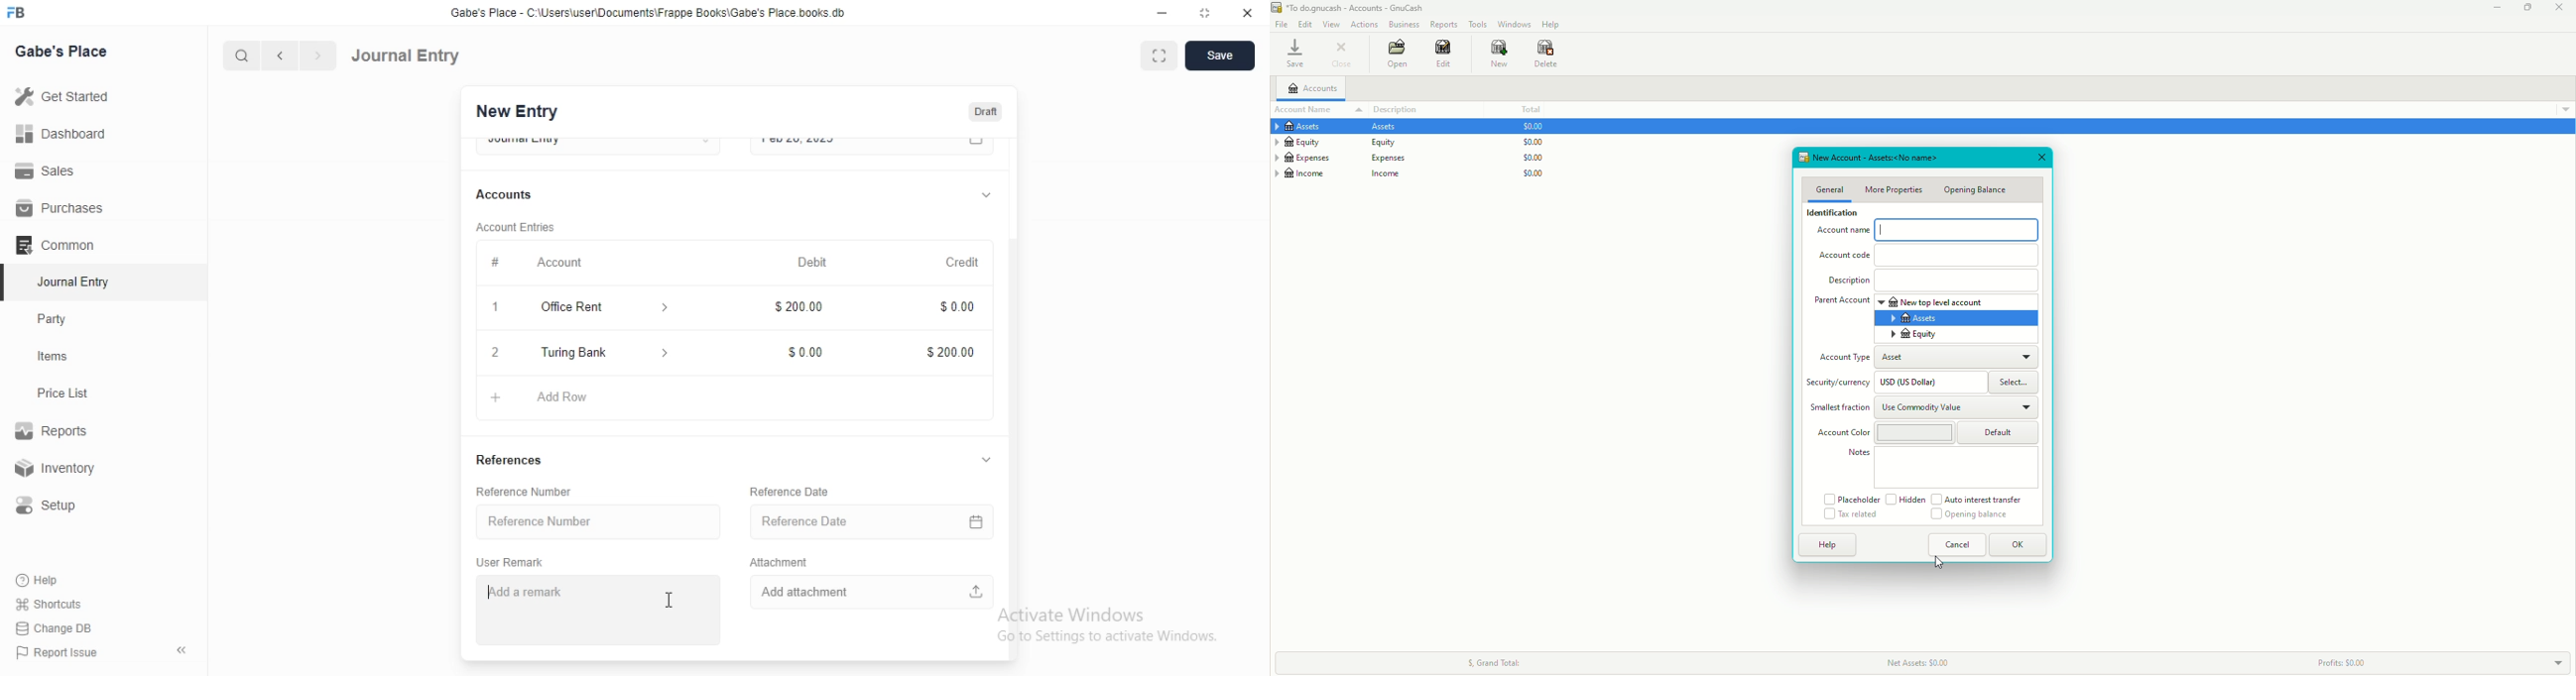 Image resolution: width=2576 pixels, height=700 pixels. I want to click on Inventory, so click(59, 470).